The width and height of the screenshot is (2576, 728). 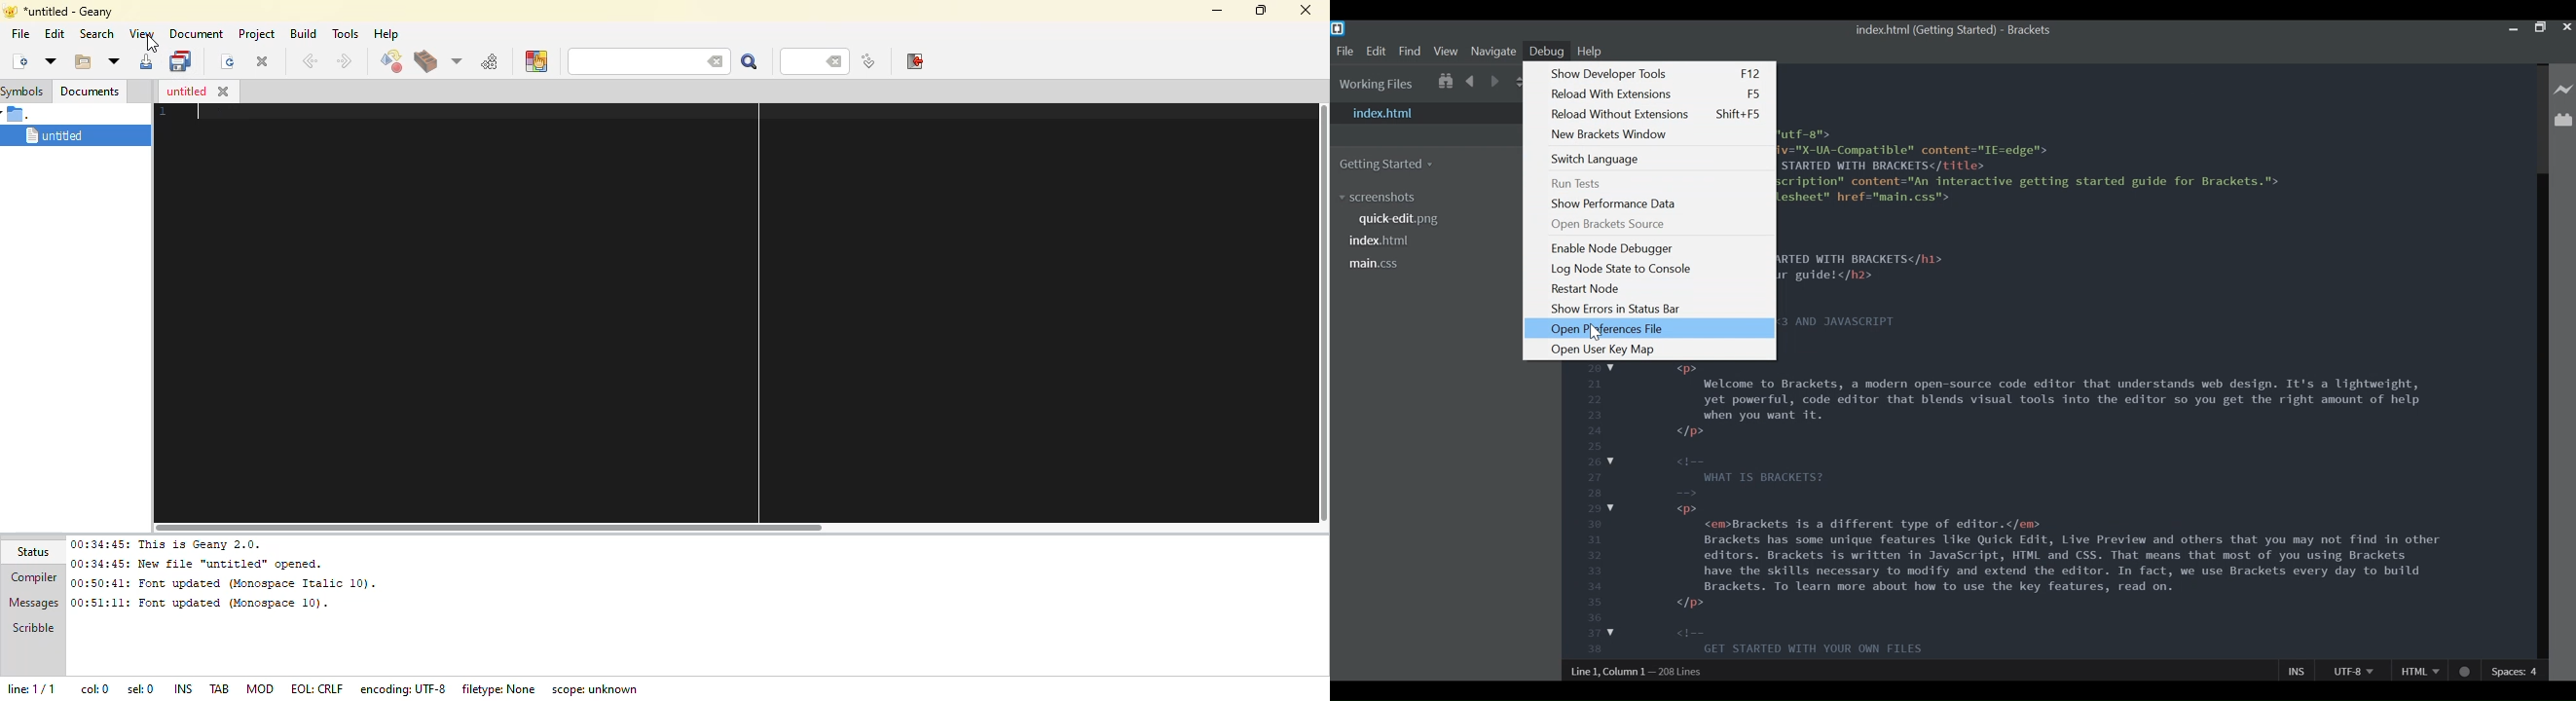 I want to click on choose more, so click(x=455, y=60).